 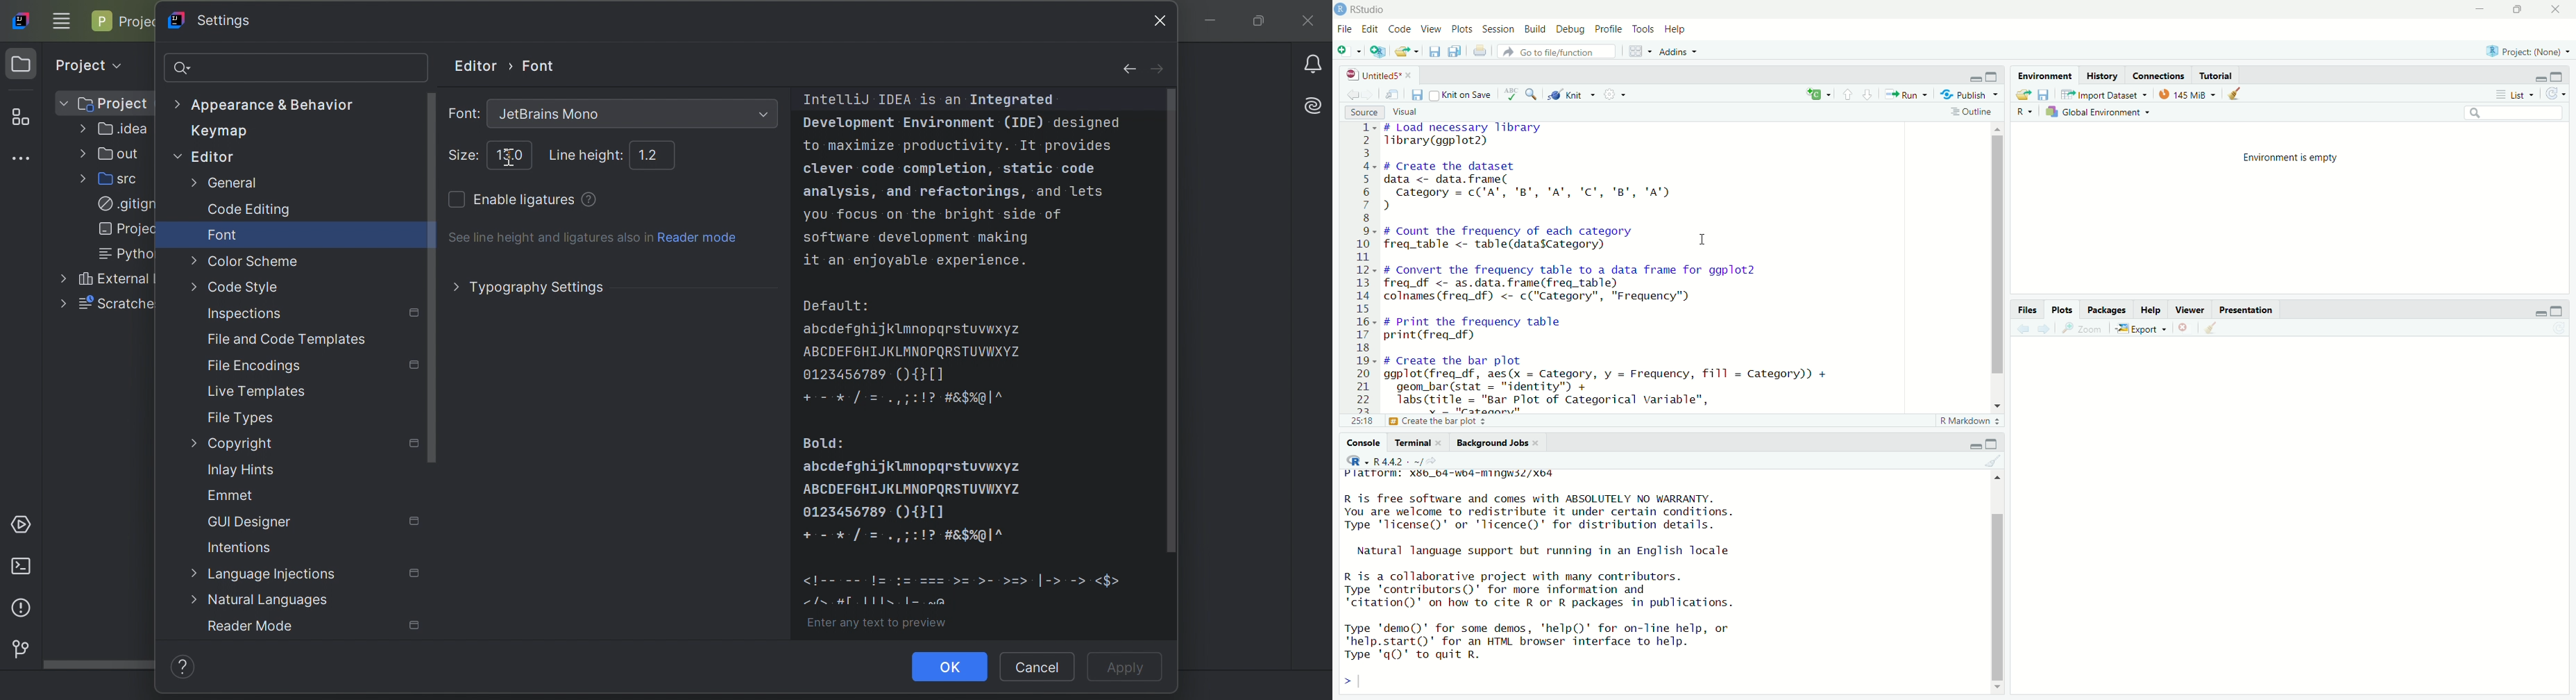 I want to click on close, so click(x=2558, y=10).